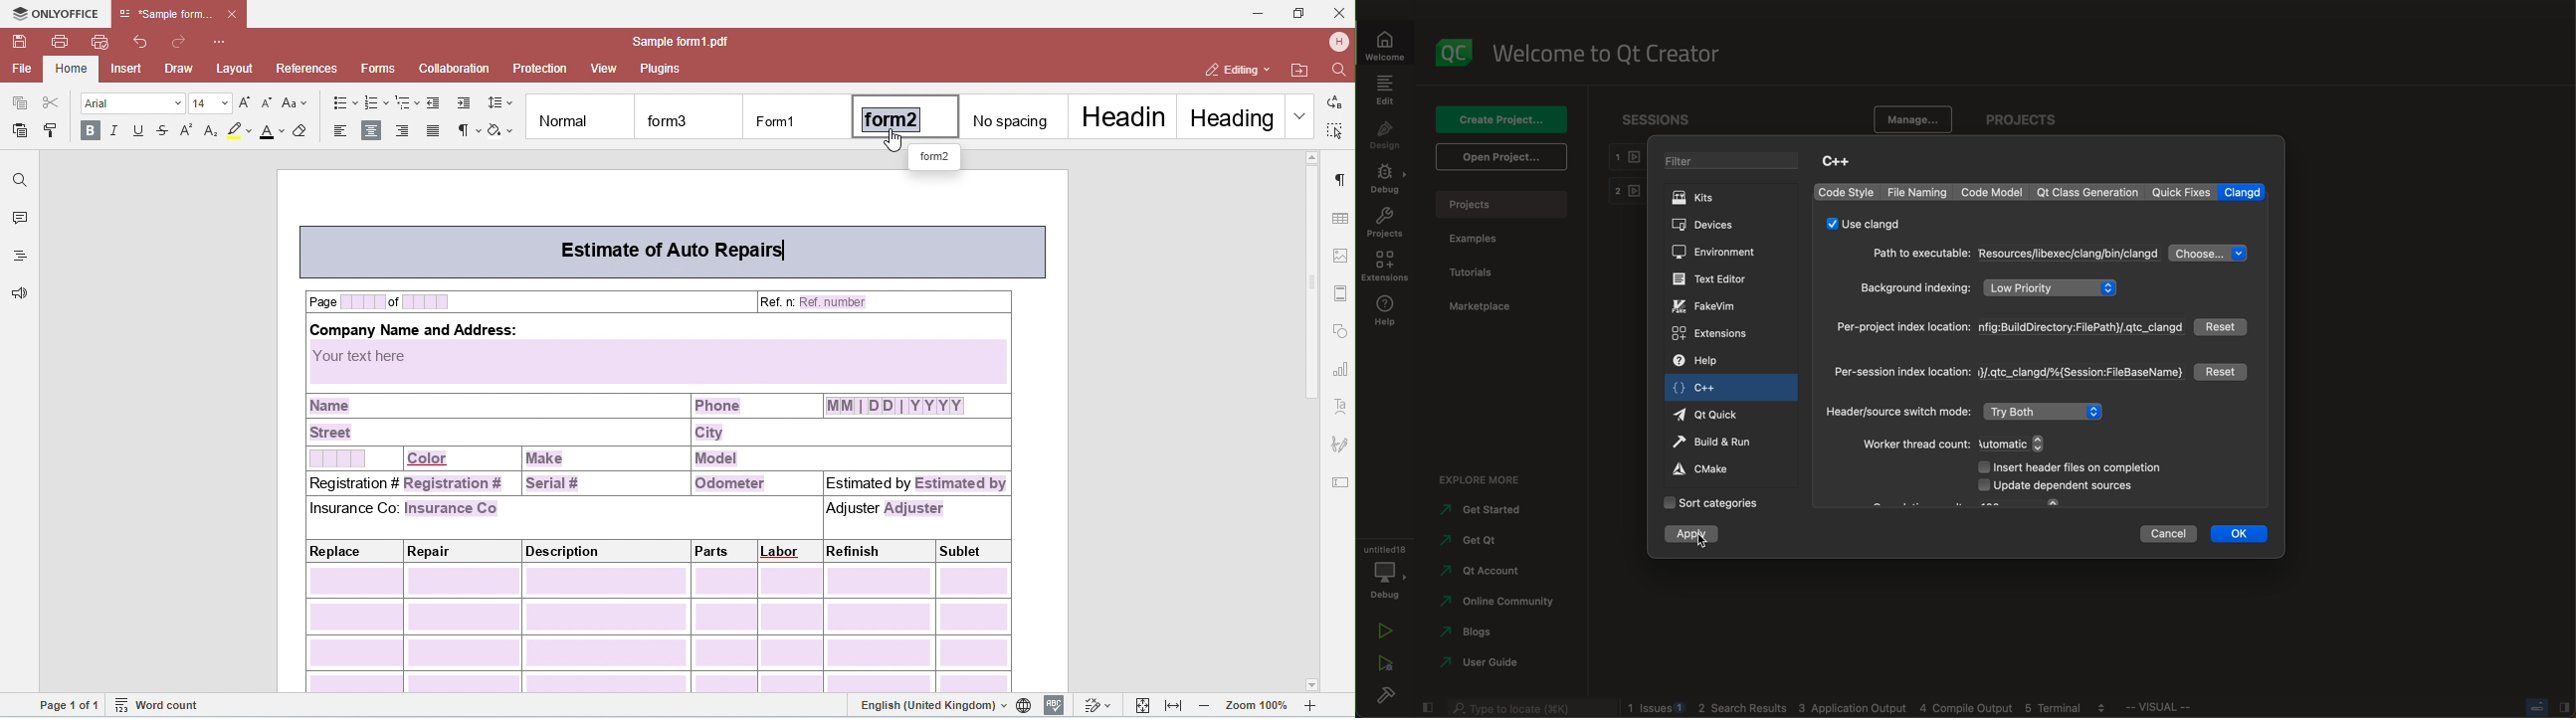 The height and width of the screenshot is (728, 2576). Describe the element at coordinates (2087, 469) in the screenshot. I see `header files` at that location.